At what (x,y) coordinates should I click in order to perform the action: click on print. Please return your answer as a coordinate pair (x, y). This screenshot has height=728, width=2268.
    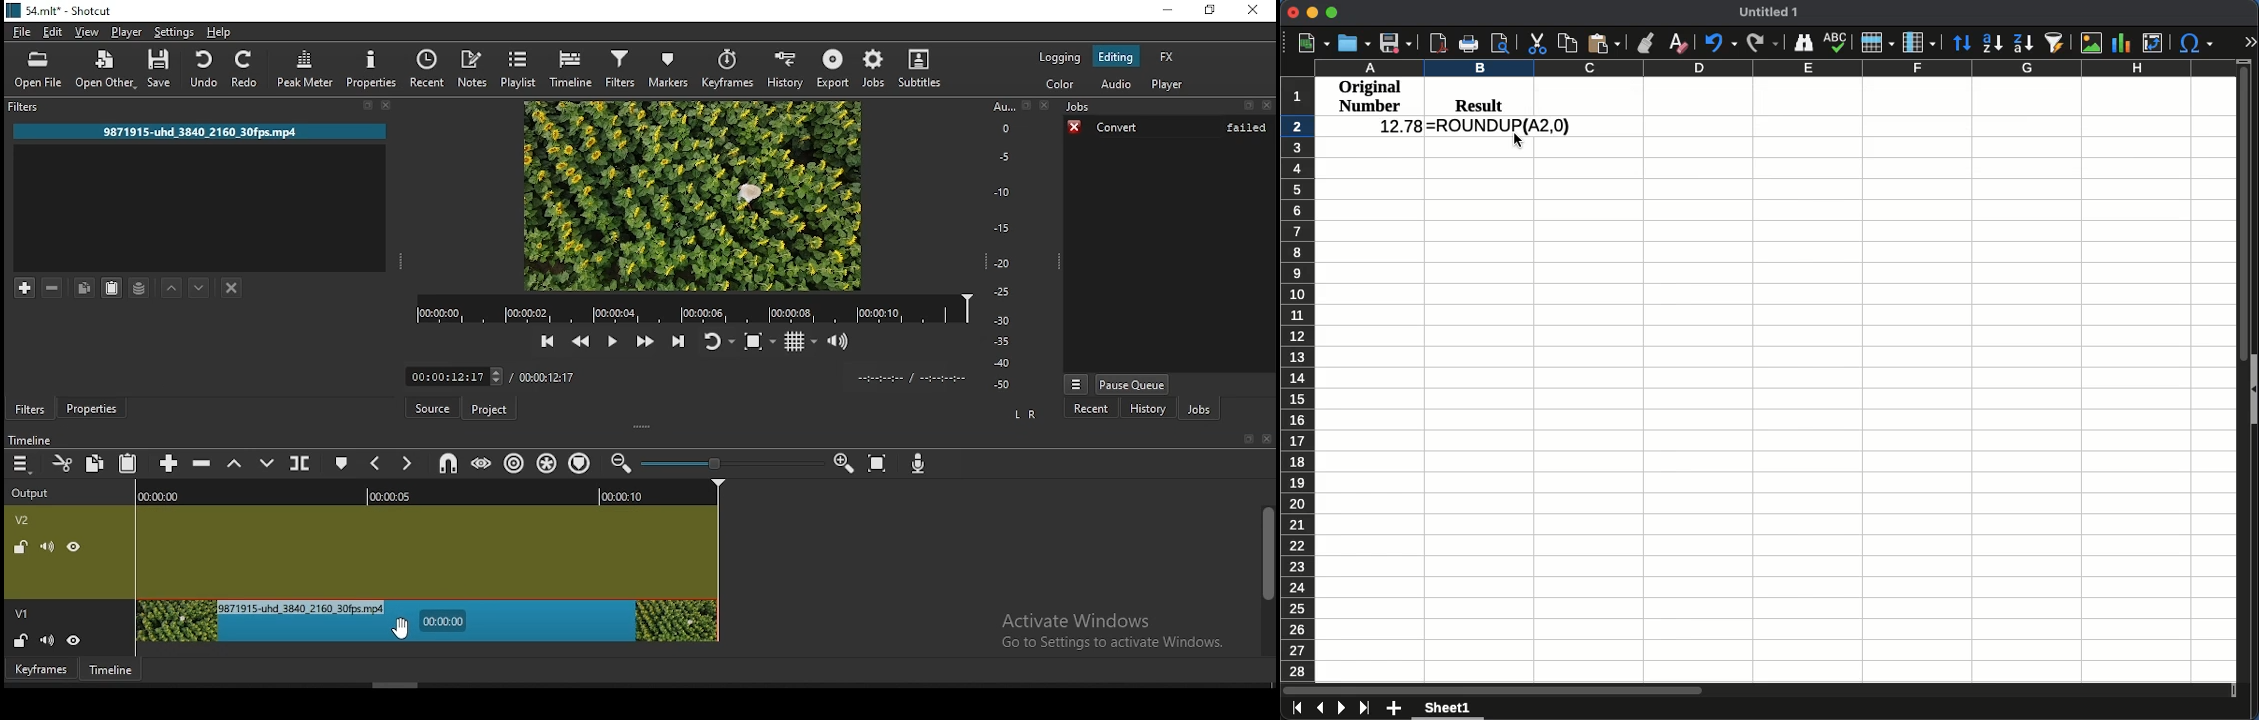
    Looking at the image, I should click on (1470, 43).